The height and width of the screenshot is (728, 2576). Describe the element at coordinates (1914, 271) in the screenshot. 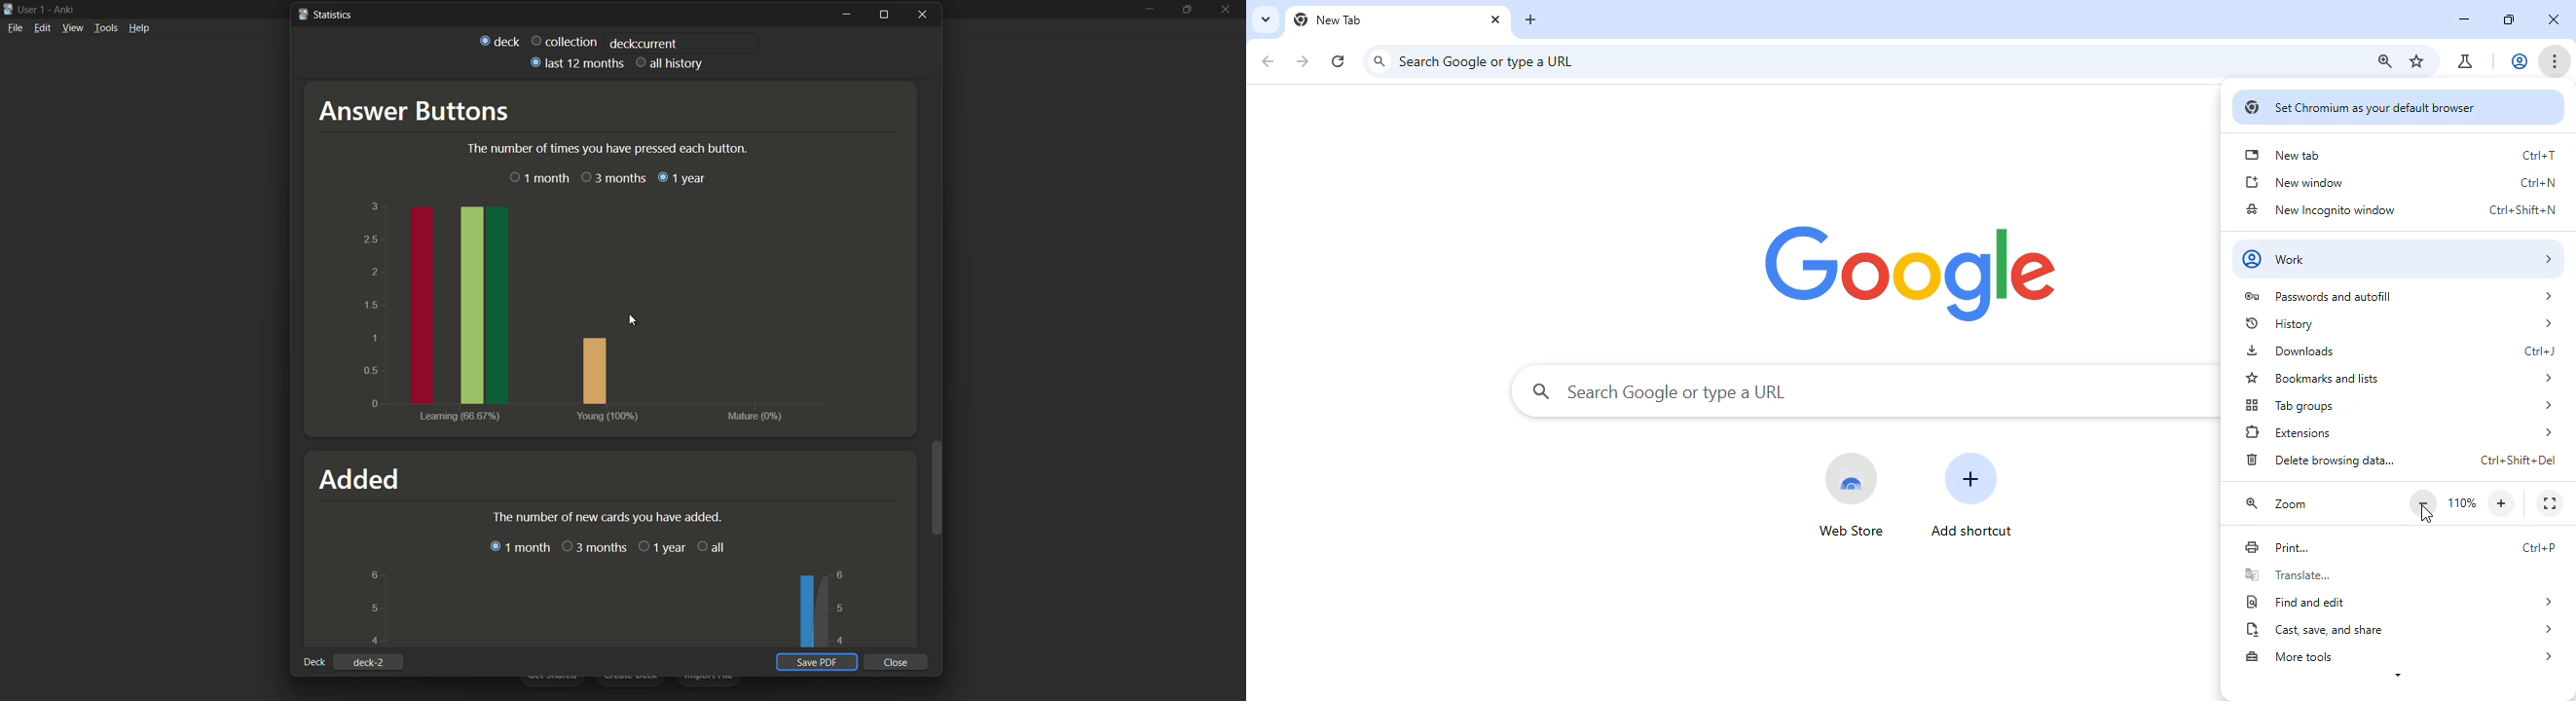

I see `google logo` at that location.